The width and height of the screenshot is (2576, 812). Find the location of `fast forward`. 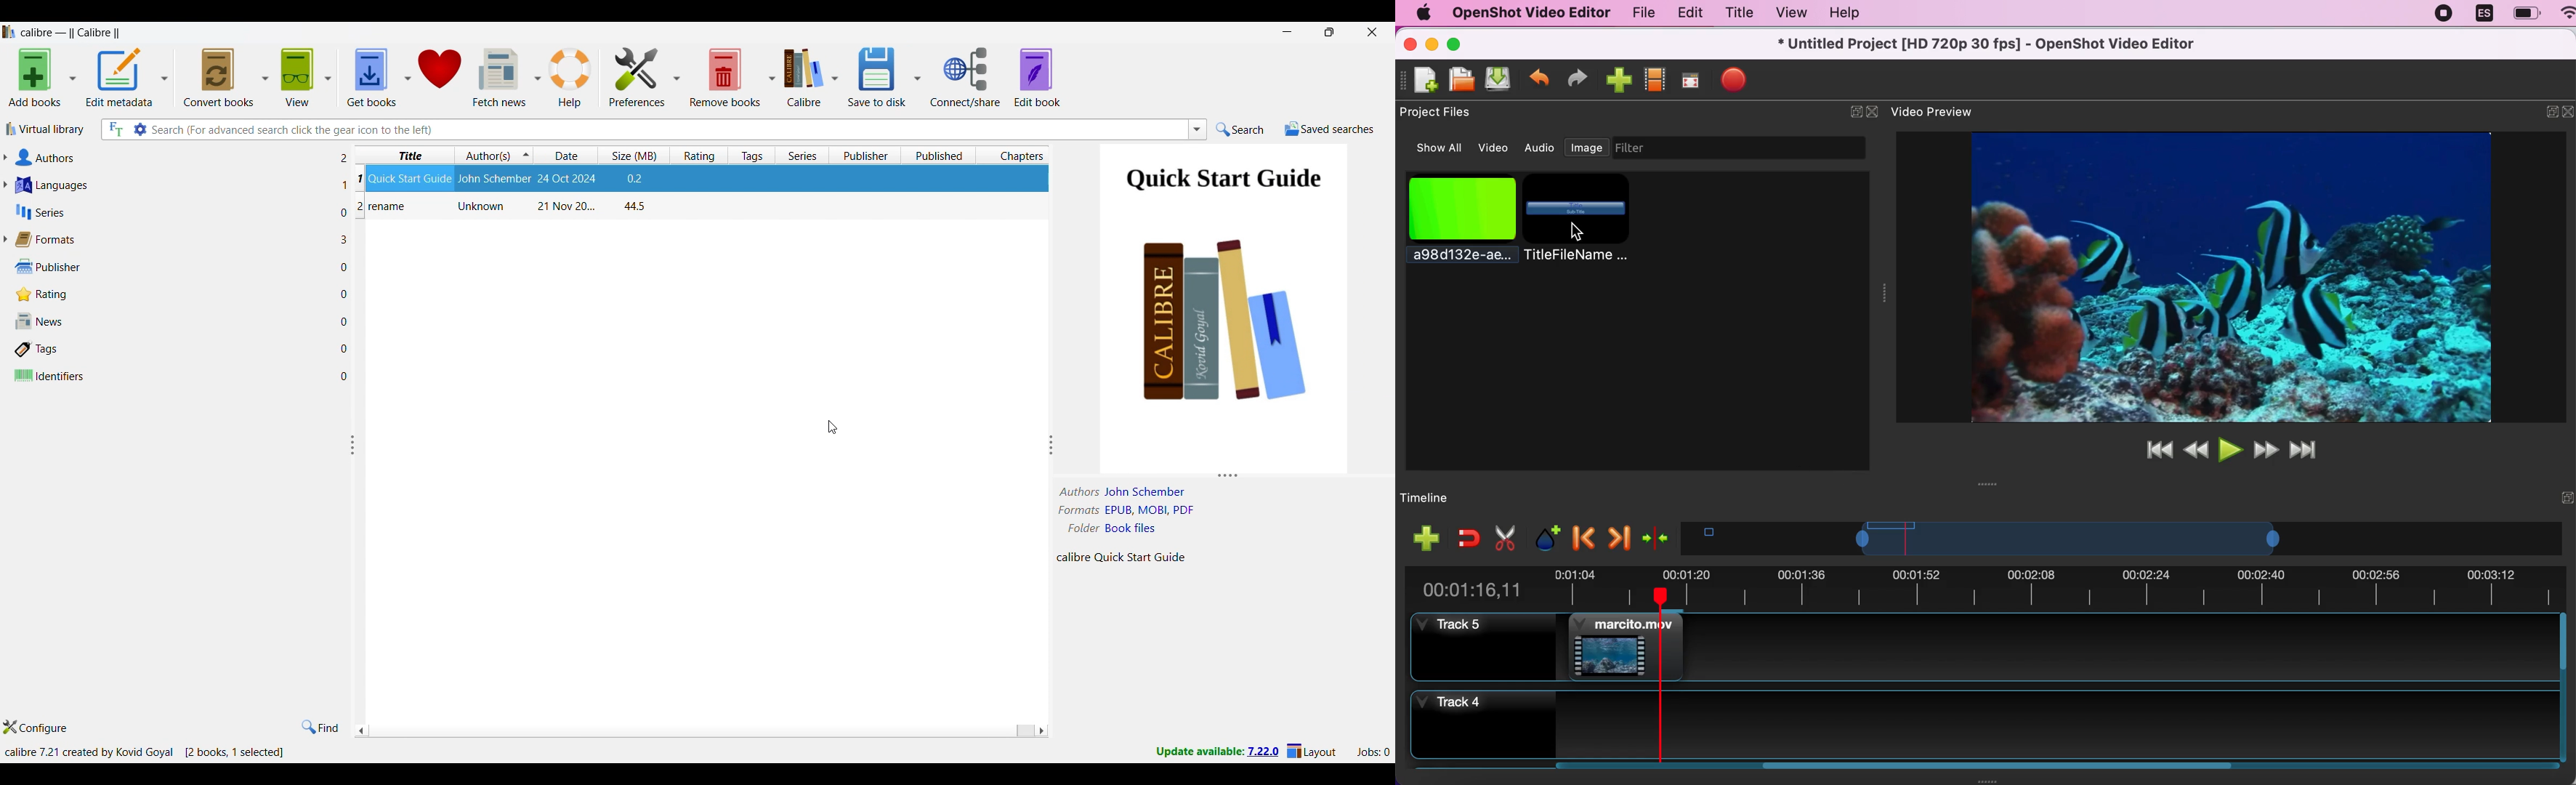

fast forward is located at coordinates (2267, 449).